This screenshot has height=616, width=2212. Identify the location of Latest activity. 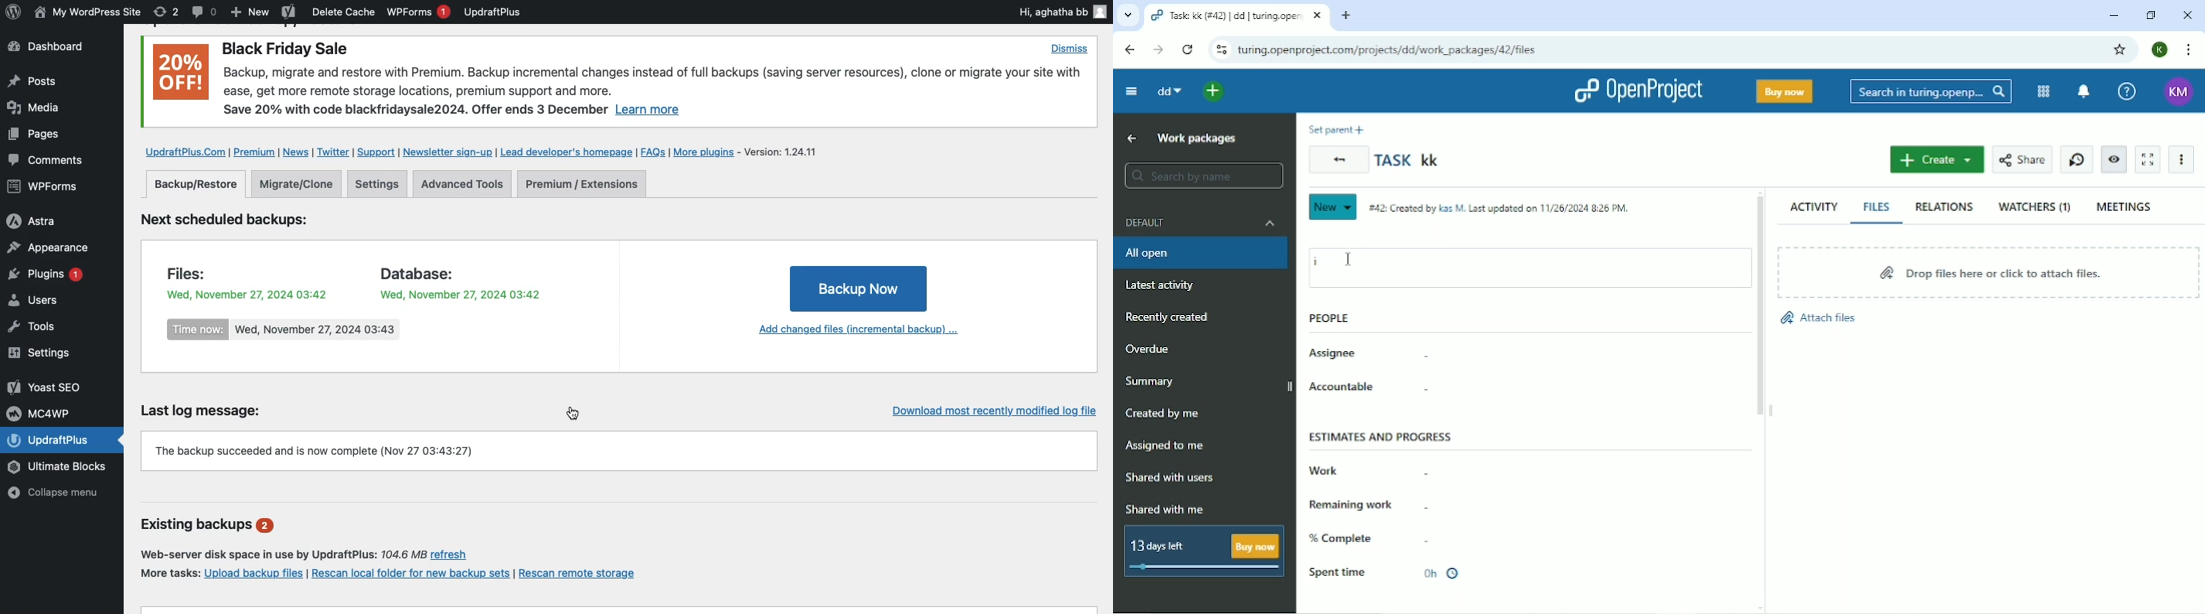
(1164, 286).